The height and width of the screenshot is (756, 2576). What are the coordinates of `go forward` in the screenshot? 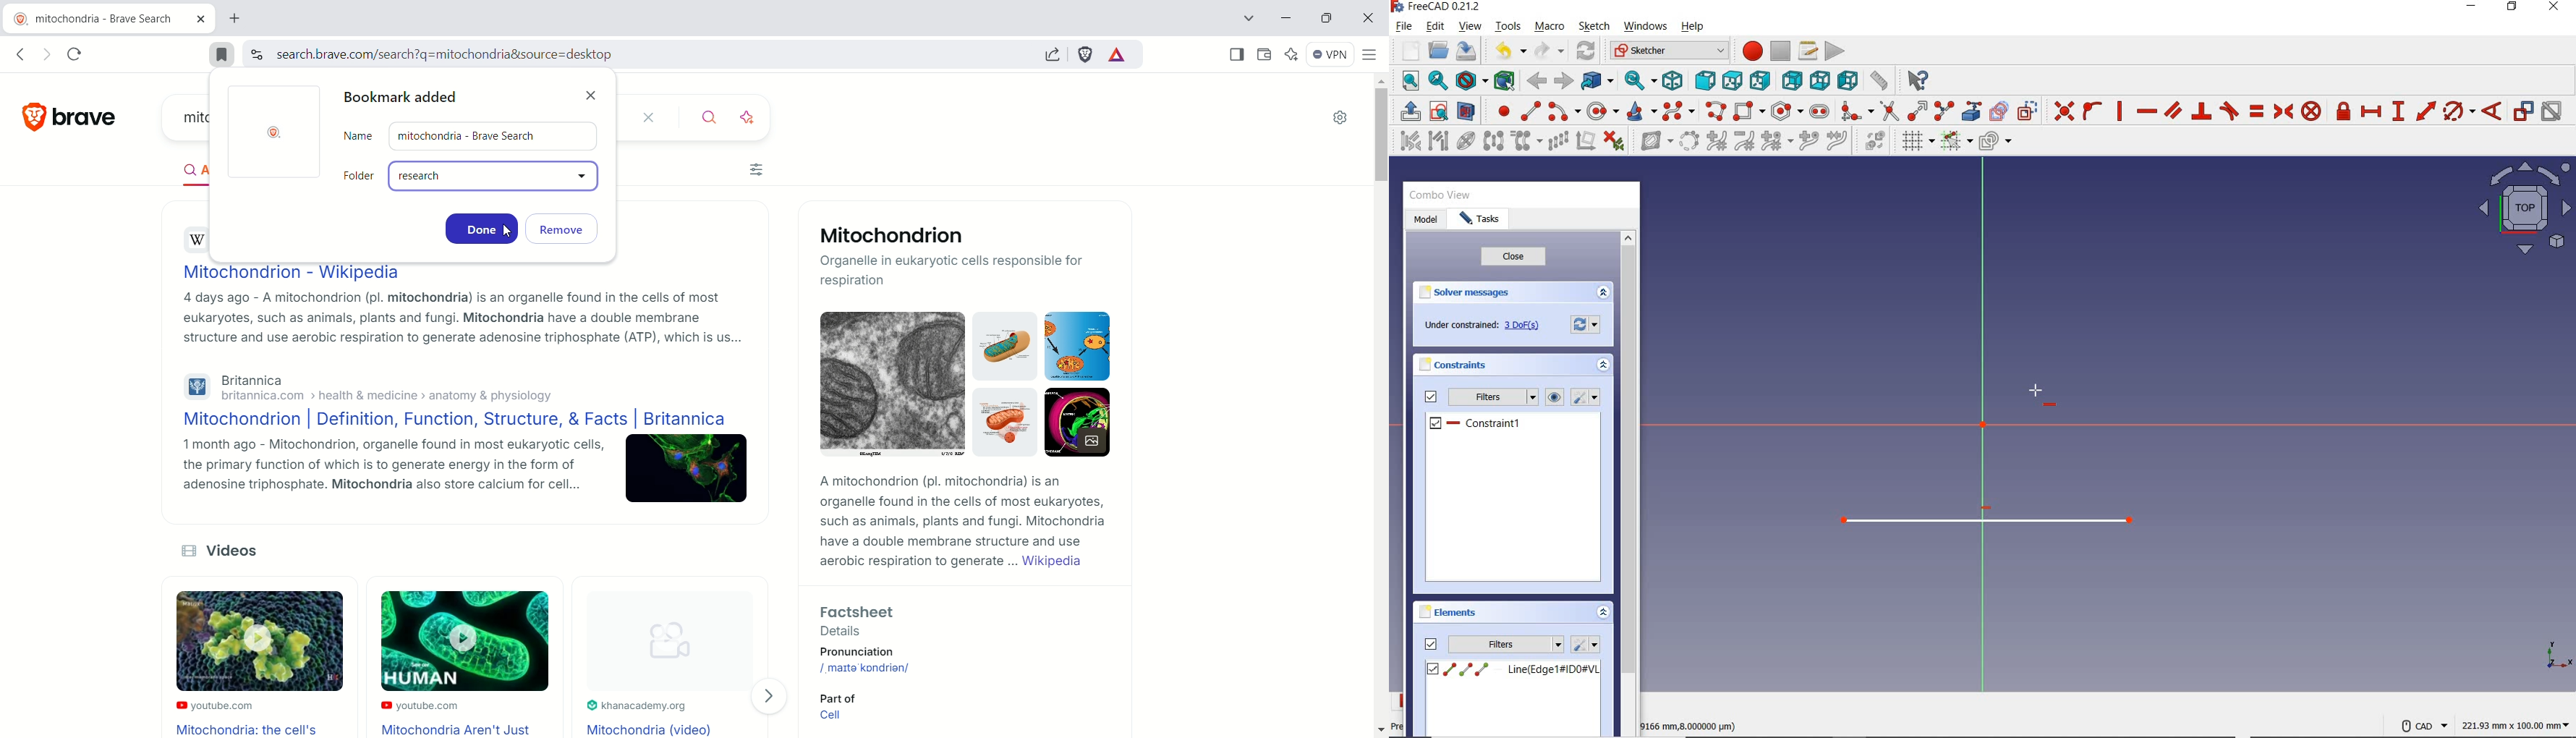 It's located at (47, 54).